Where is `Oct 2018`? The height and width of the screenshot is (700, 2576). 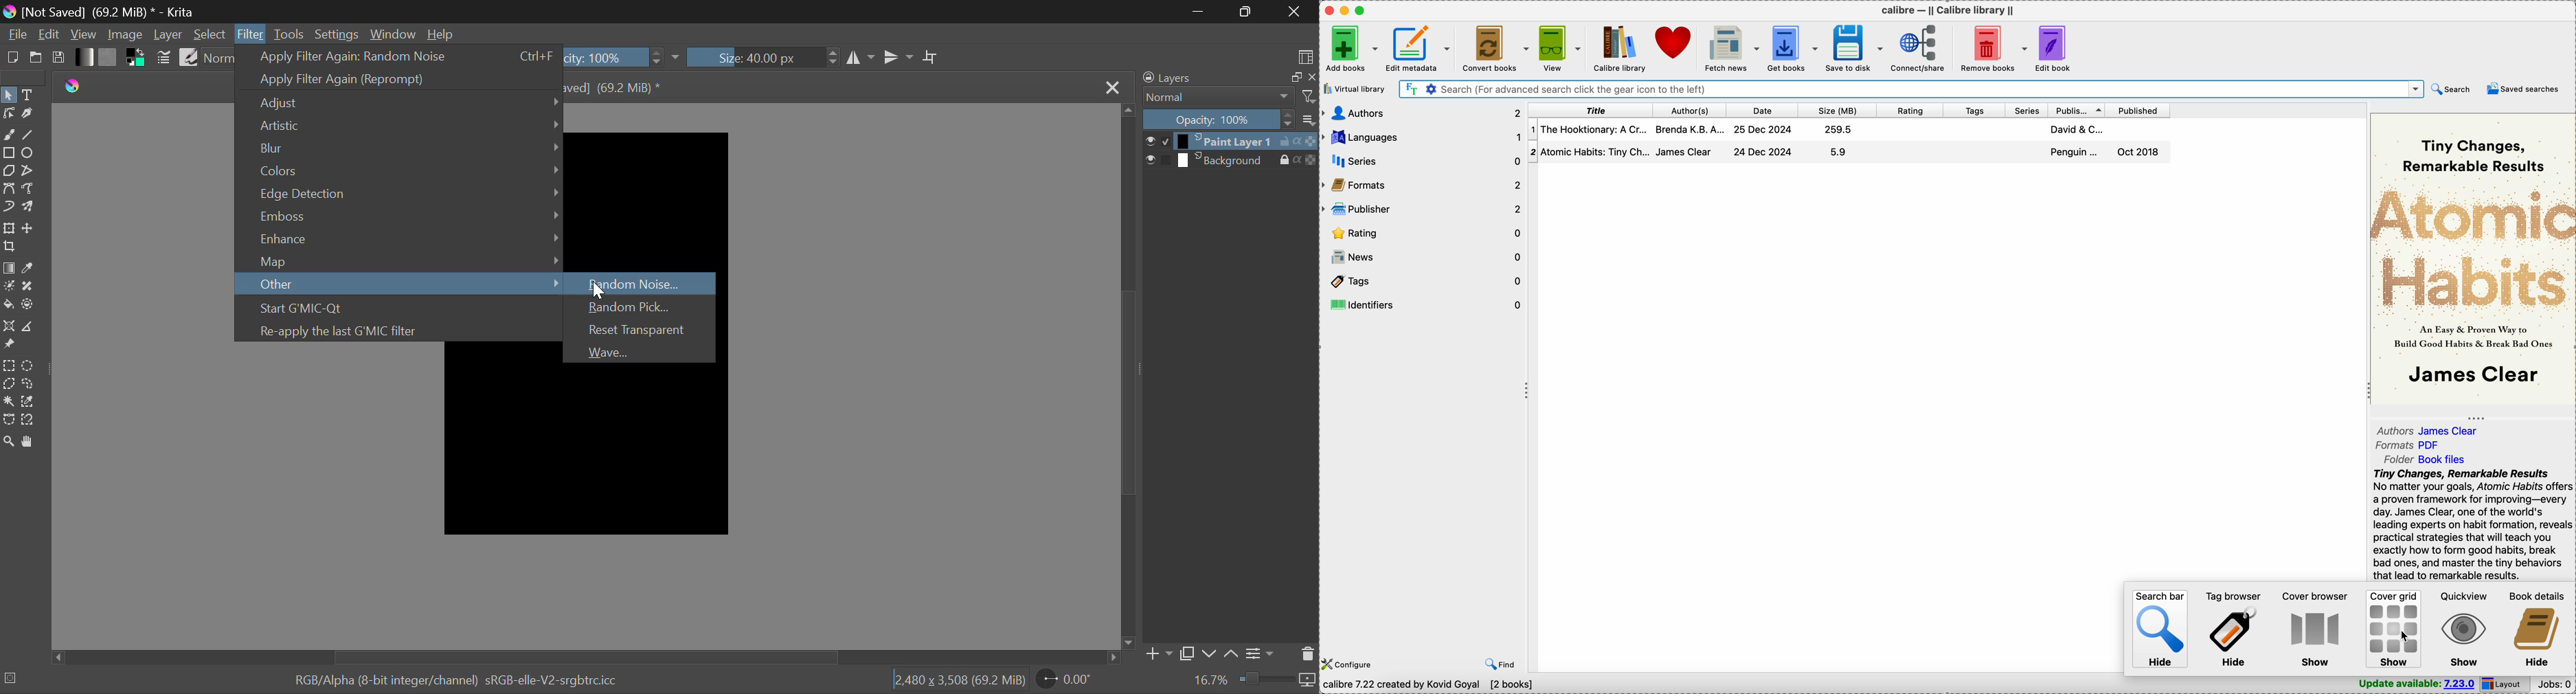
Oct 2018 is located at coordinates (2138, 152).